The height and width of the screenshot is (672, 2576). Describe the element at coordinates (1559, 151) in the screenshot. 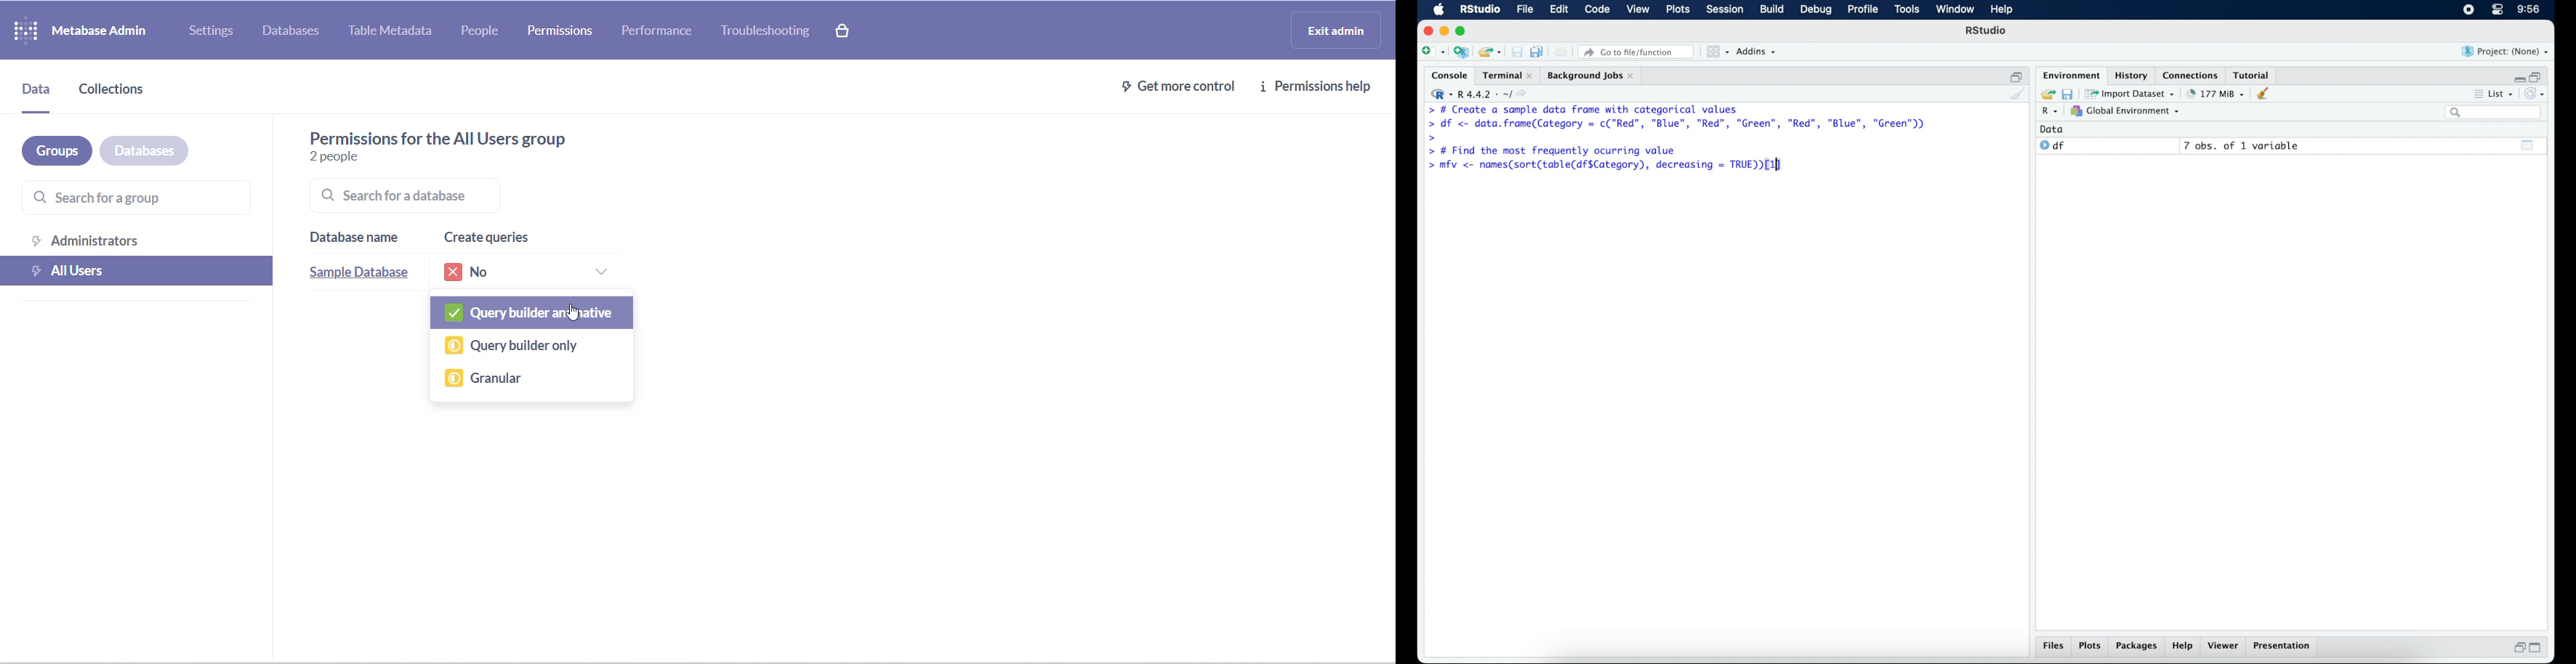

I see `> # Find the most frequently ocurring value|` at that location.